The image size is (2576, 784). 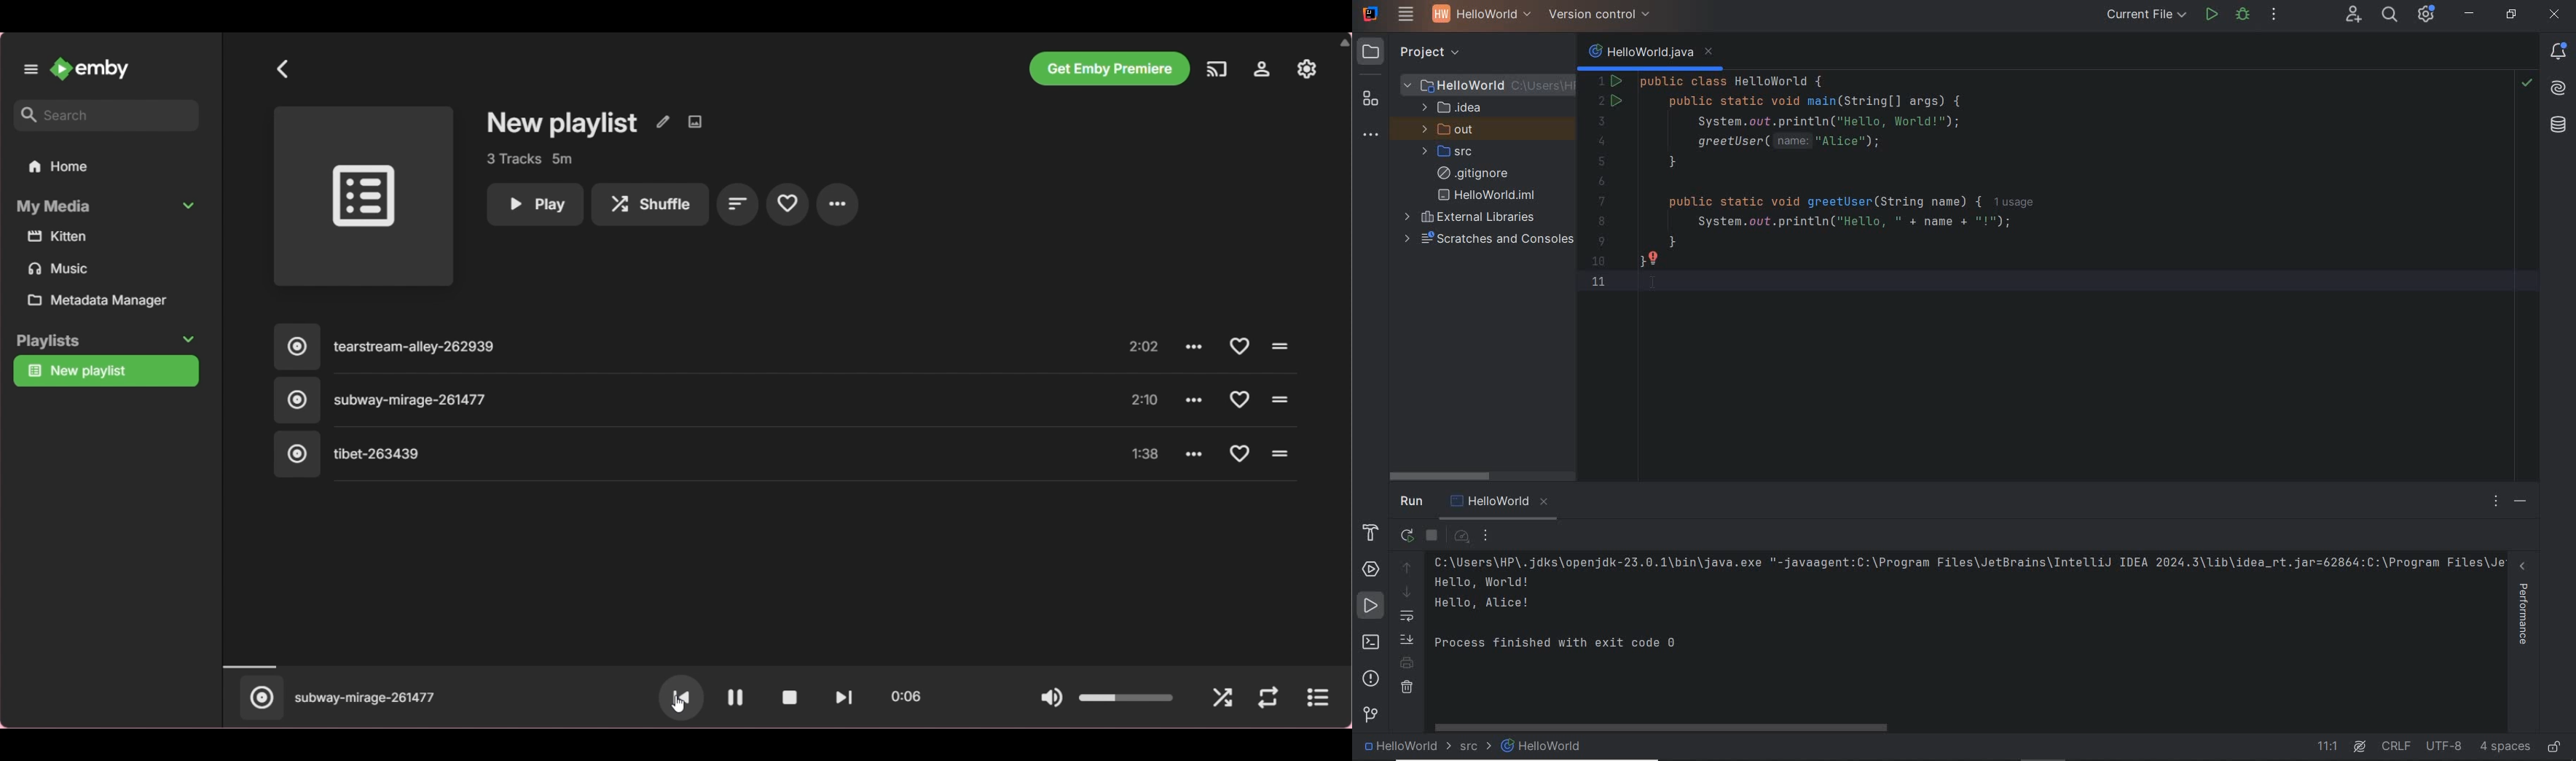 What do you see at coordinates (1261, 69) in the screenshot?
I see `Settings ` at bounding box center [1261, 69].